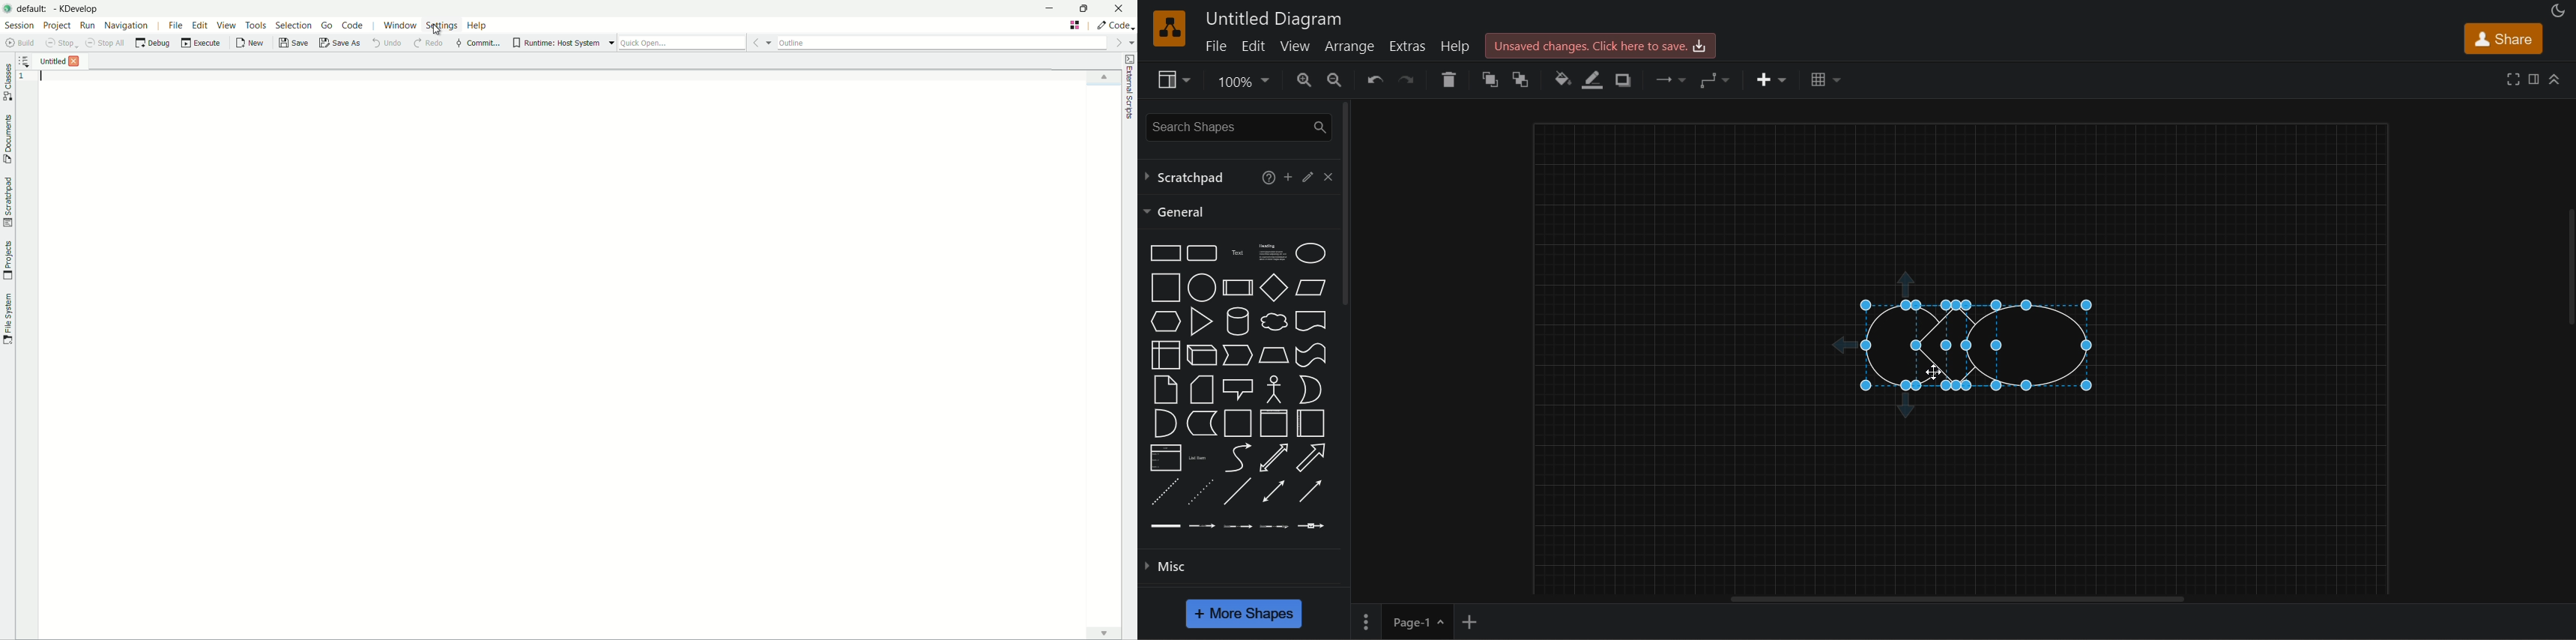  What do you see at coordinates (1418, 621) in the screenshot?
I see `page 1` at bounding box center [1418, 621].